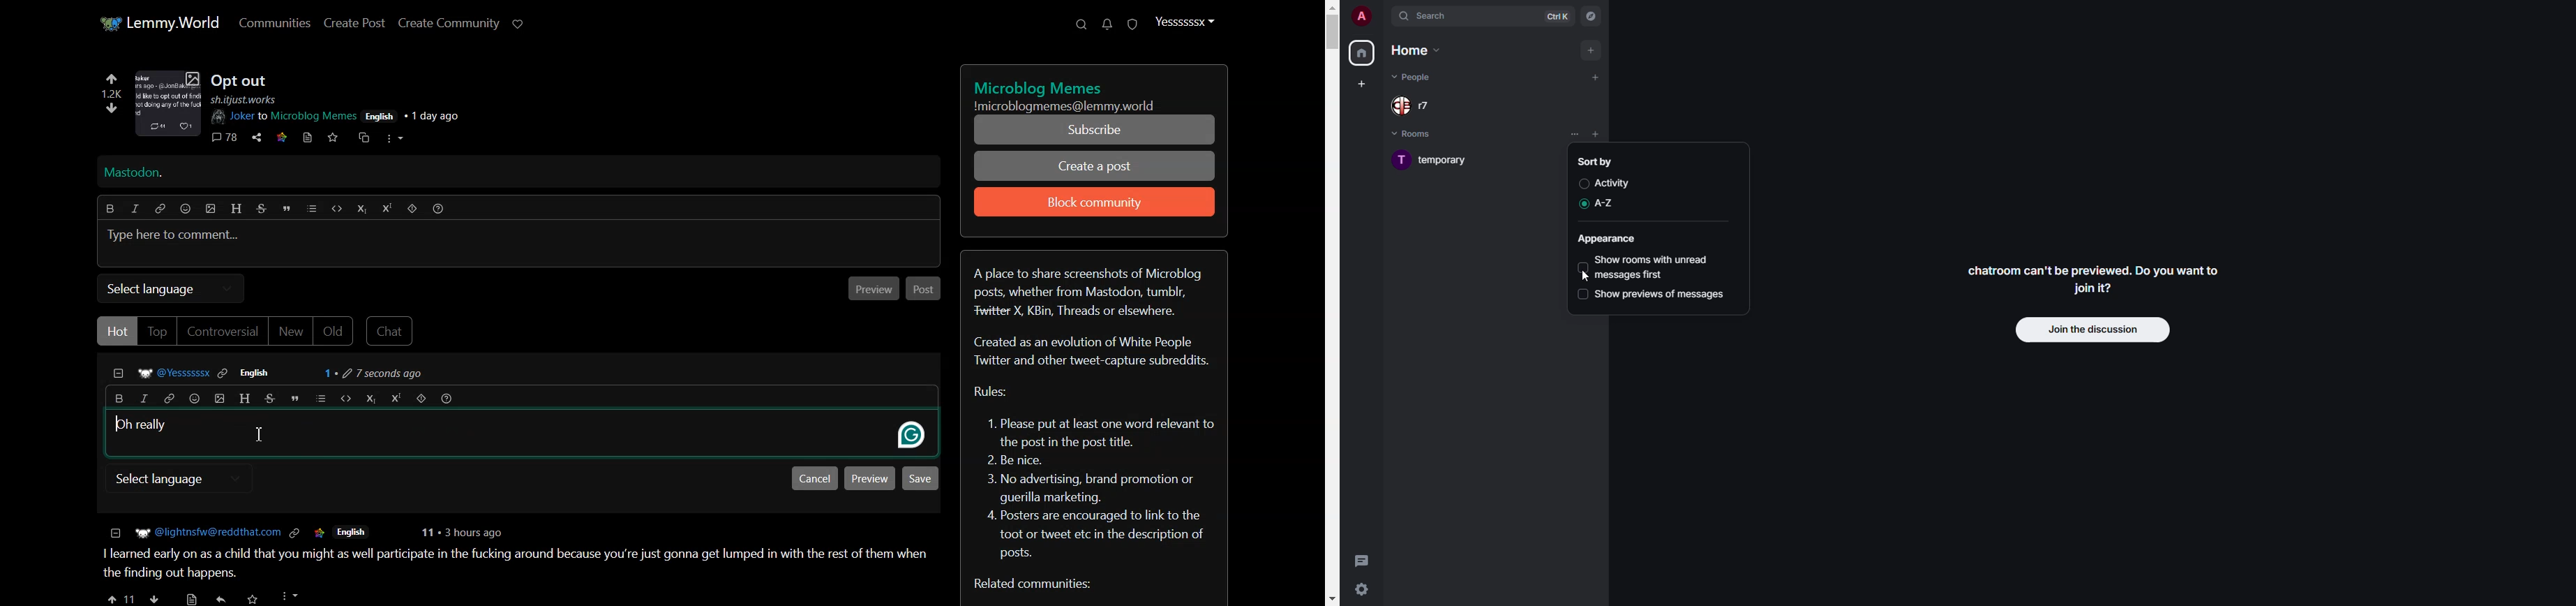 Image resolution: width=2576 pixels, height=616 pixels. What do you see at coordinates (2094, 329) in the screenshot?
I see `join discussion` at bounding box center [2094, 329].